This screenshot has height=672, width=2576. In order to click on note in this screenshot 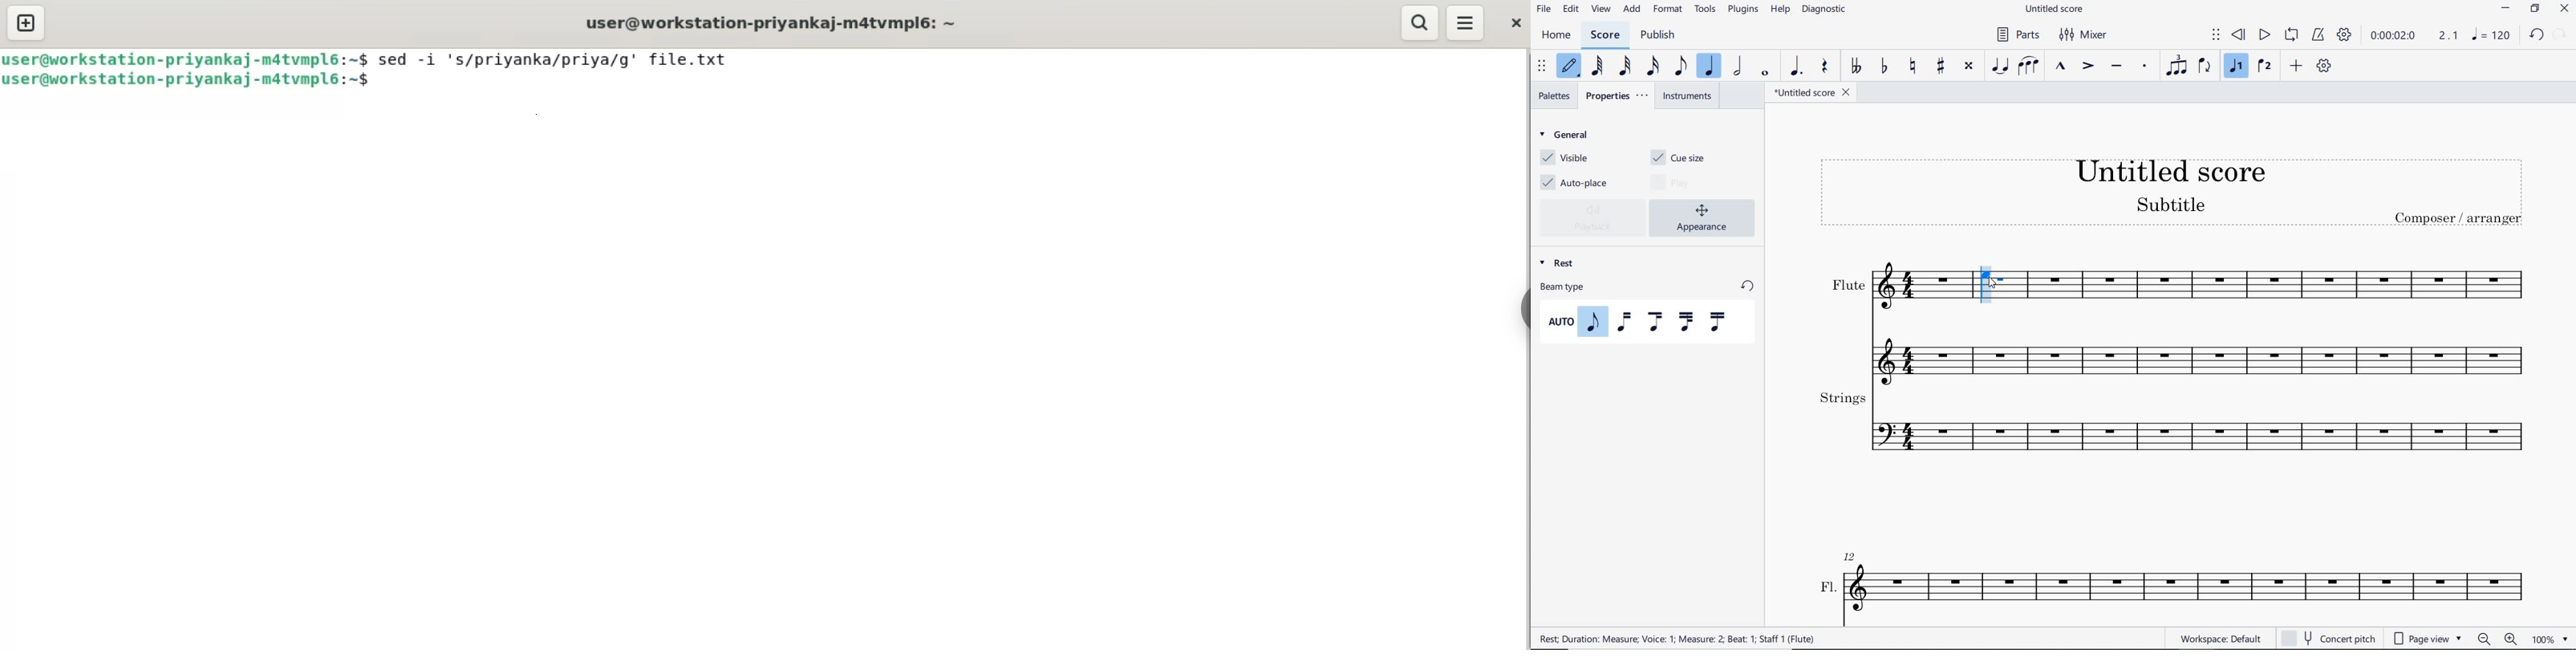, I will do `click(2492, 37)`.